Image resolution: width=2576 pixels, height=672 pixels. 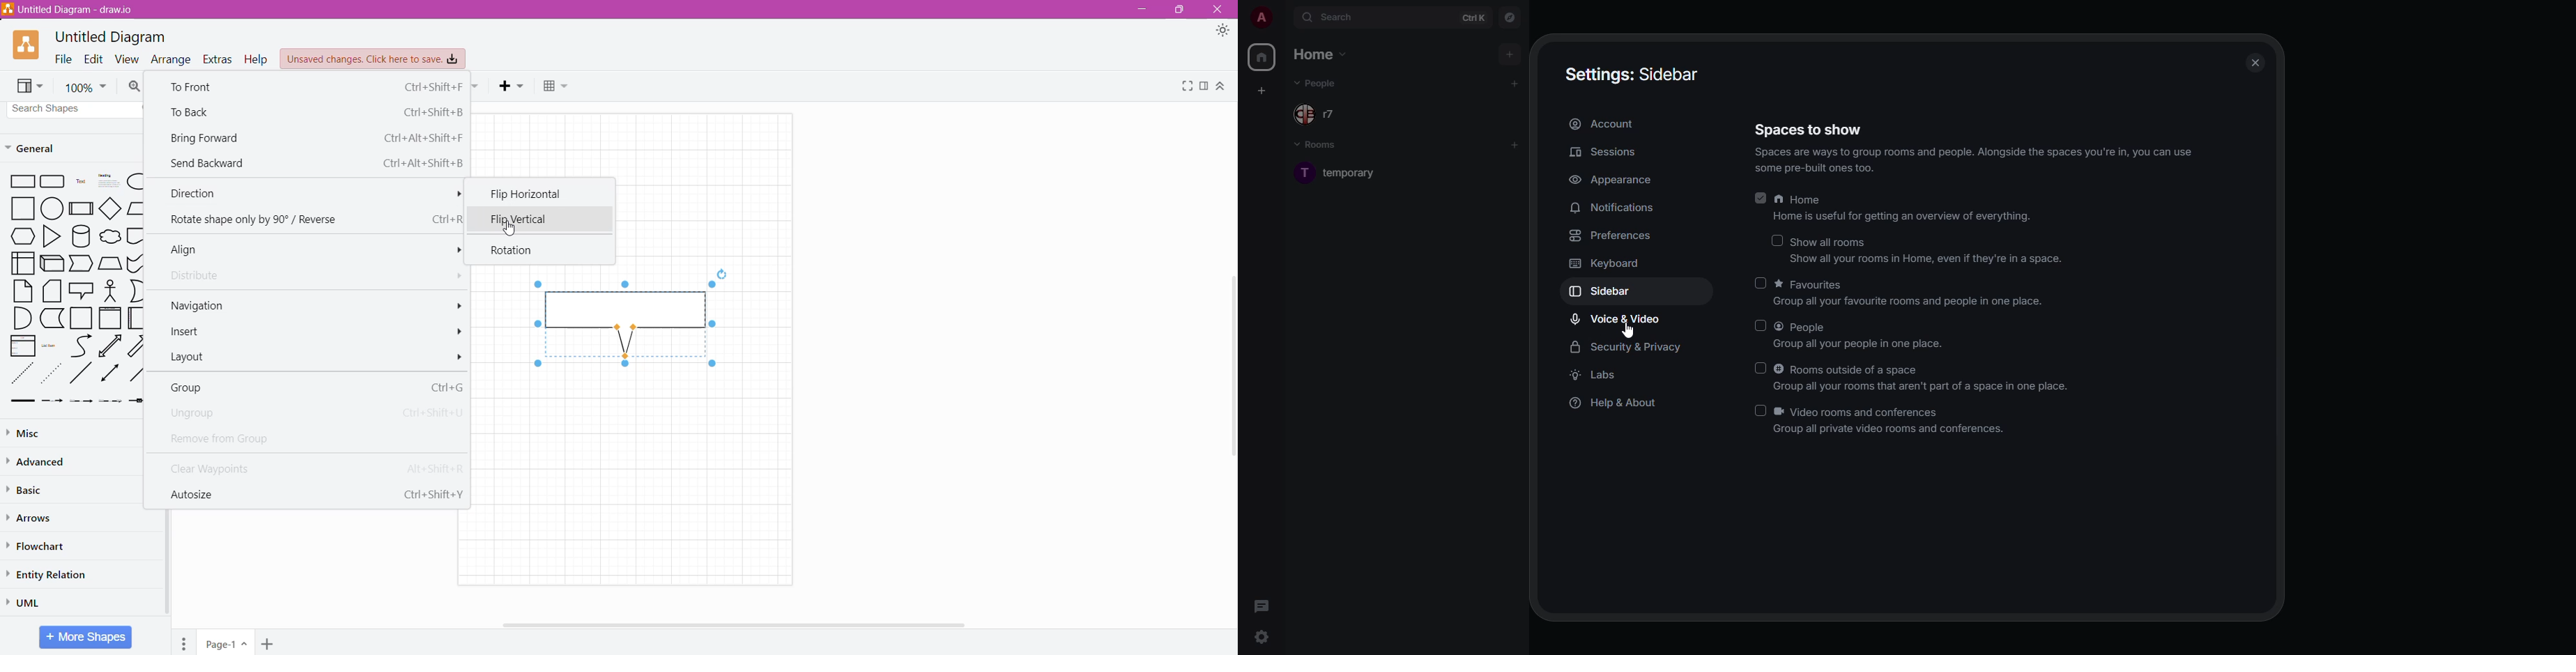 What do you see at coordinates (1979, 160) in the screenshot?
I see `info` at bounding box center [1979, 160].